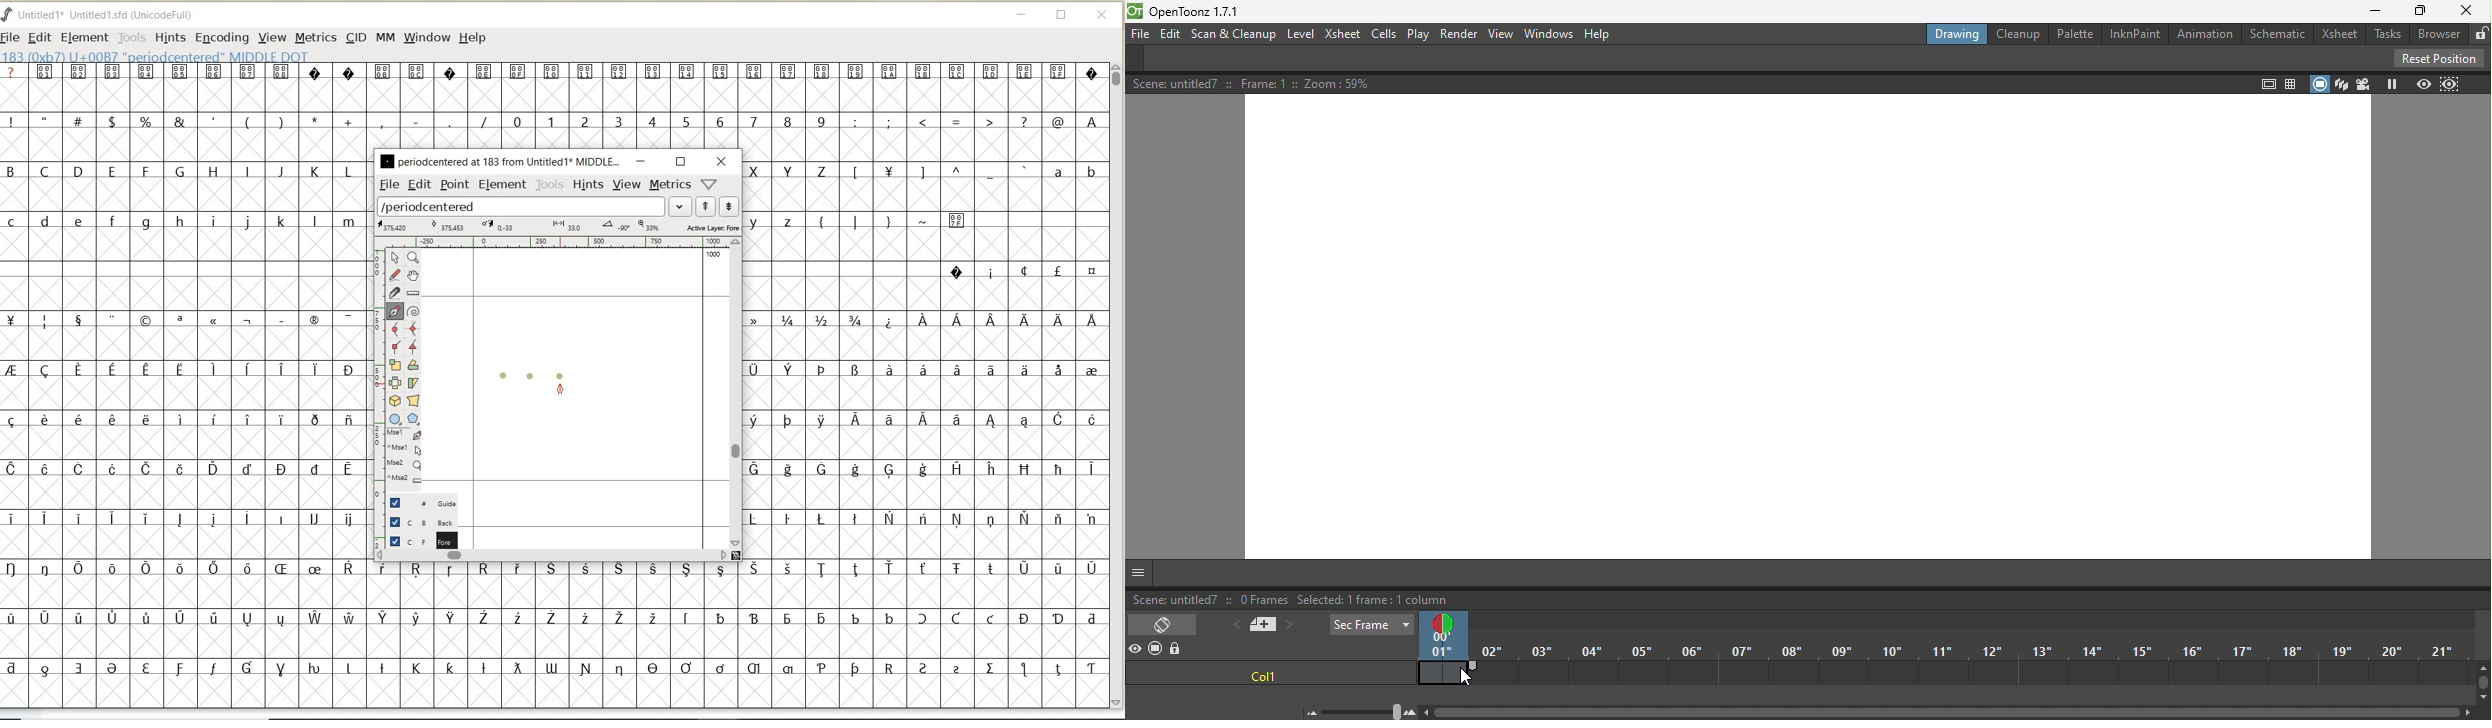  Describe the element at coordinates (562, 374) in the screenshot. I see `dot` at that location.